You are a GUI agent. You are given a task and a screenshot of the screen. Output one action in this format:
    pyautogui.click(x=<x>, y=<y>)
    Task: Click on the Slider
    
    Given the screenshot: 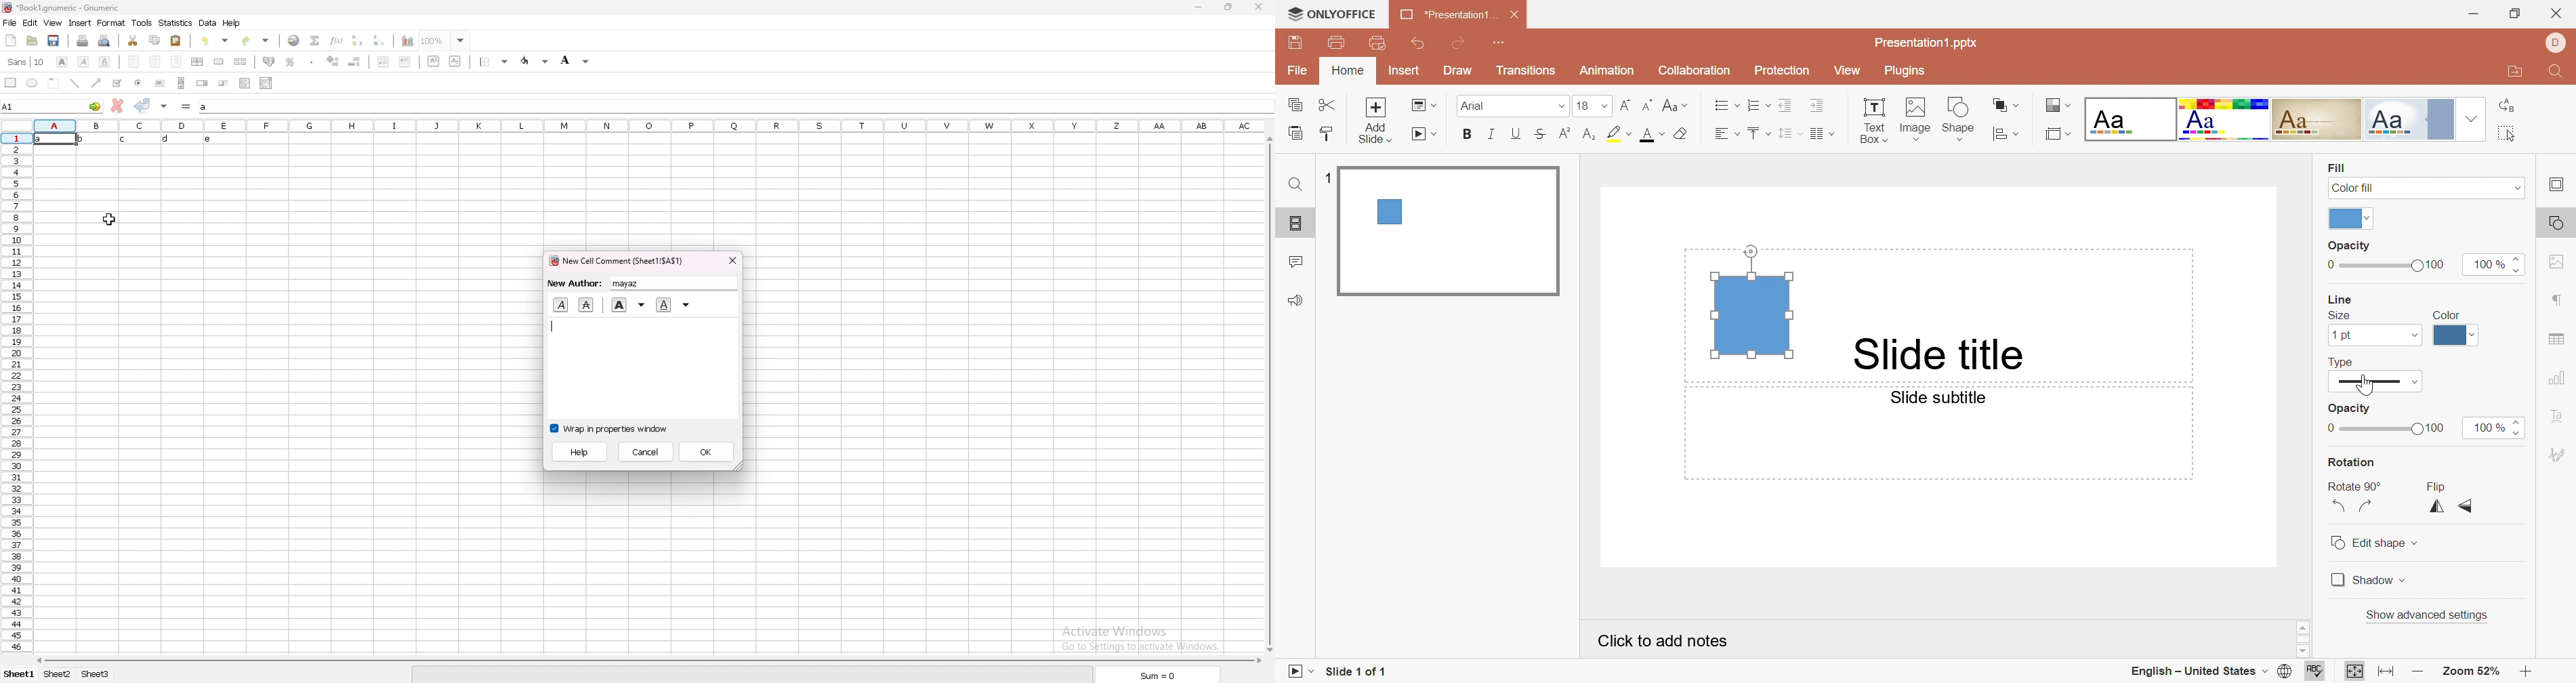 What is the action you would take?
    pyautogui.click(x=2380, y=267)
    